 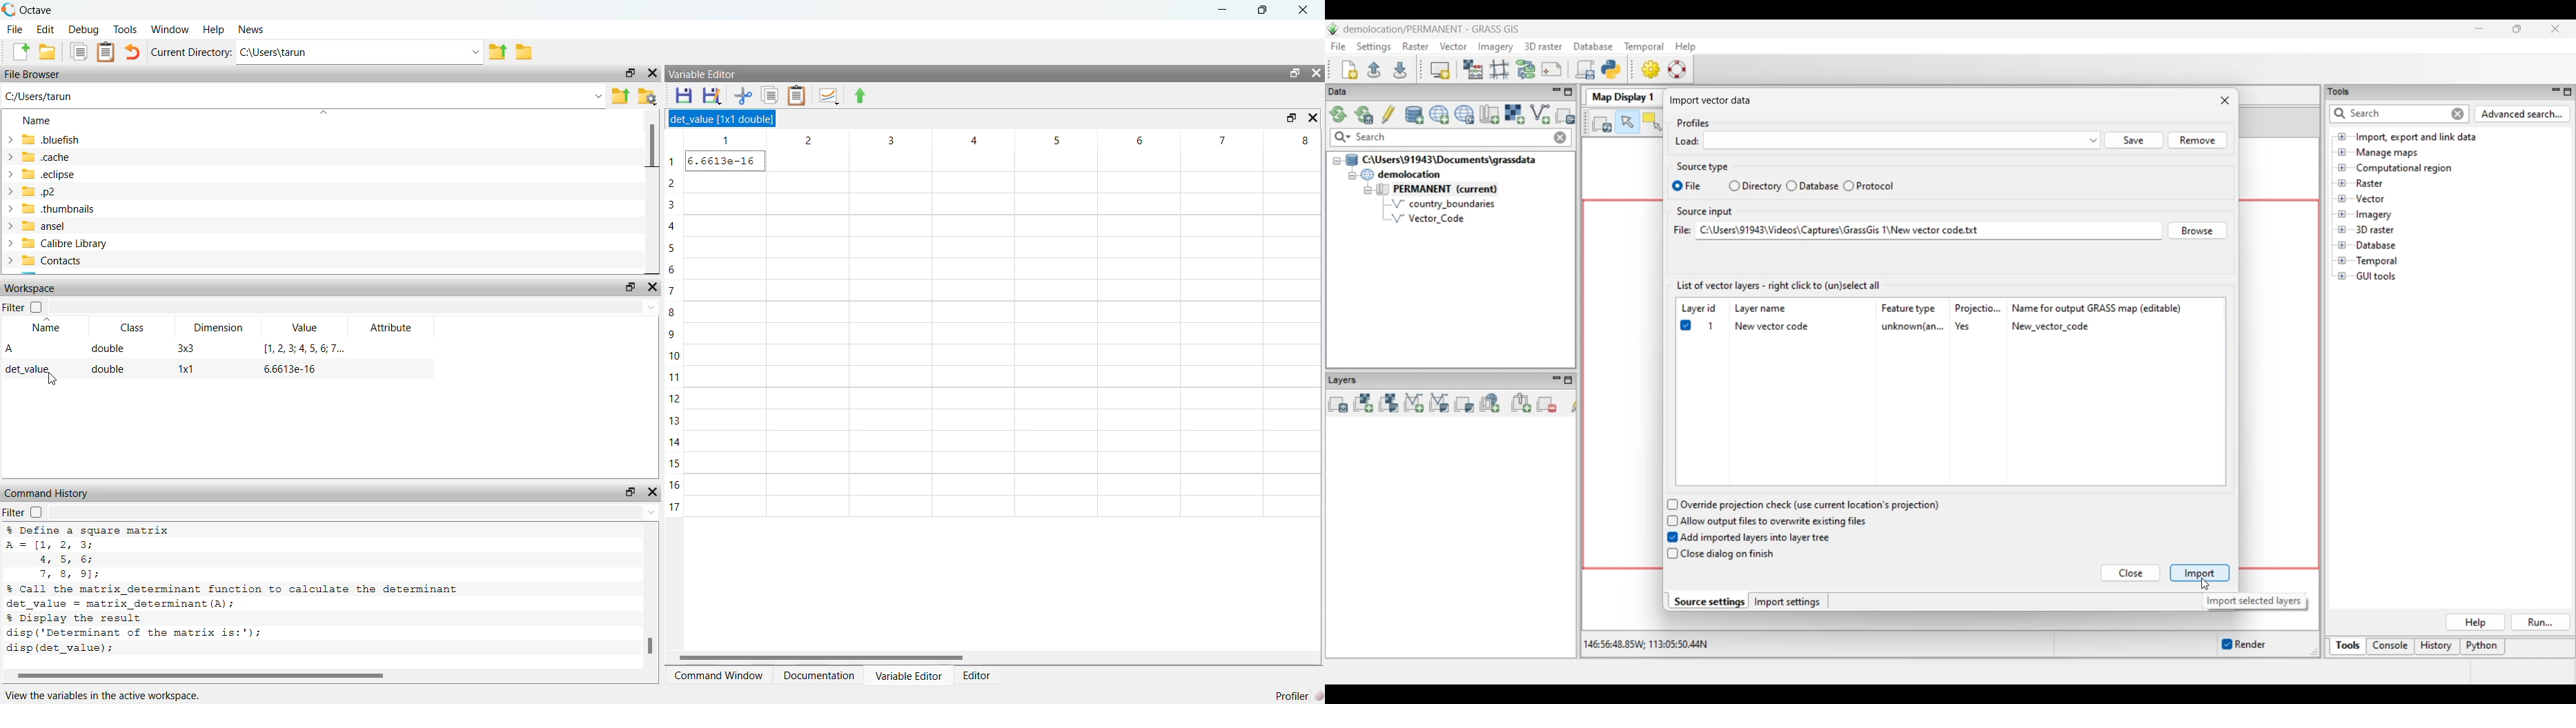 I want to click on close, so click(x=1315, y=118).